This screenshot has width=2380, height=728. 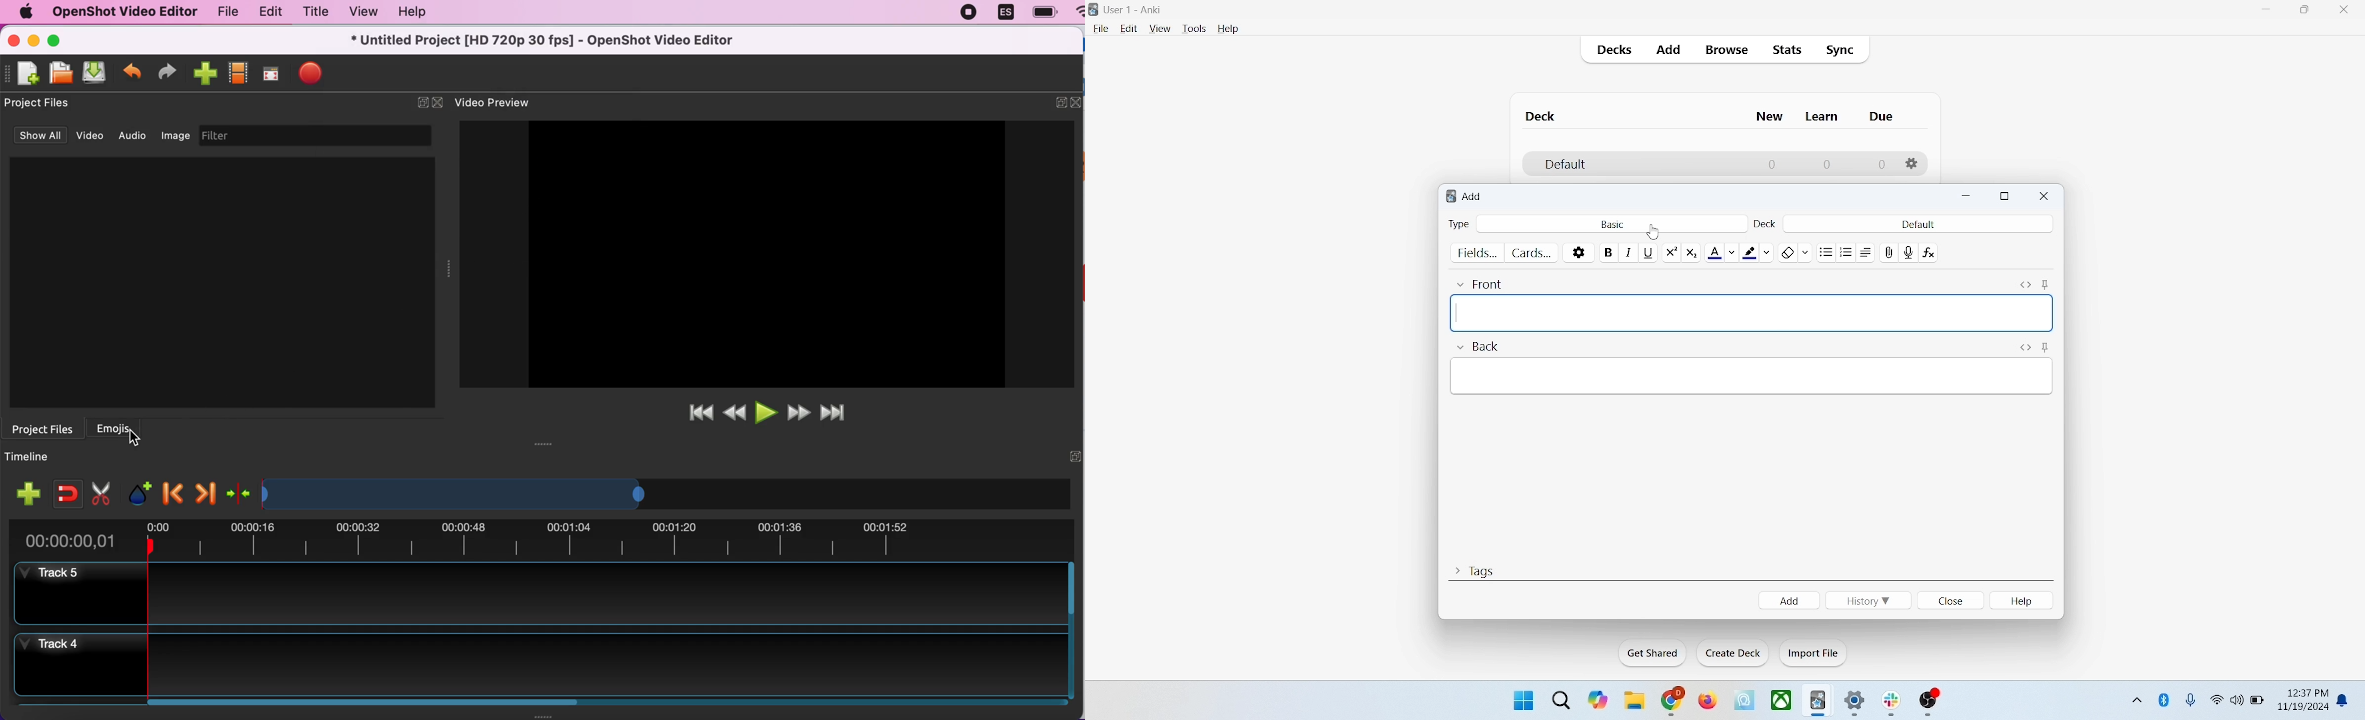 What do you see at coordinates (1072, 630) in the screenshot?
I see `Vertical slide bar` at bounding box center [1072, 630].